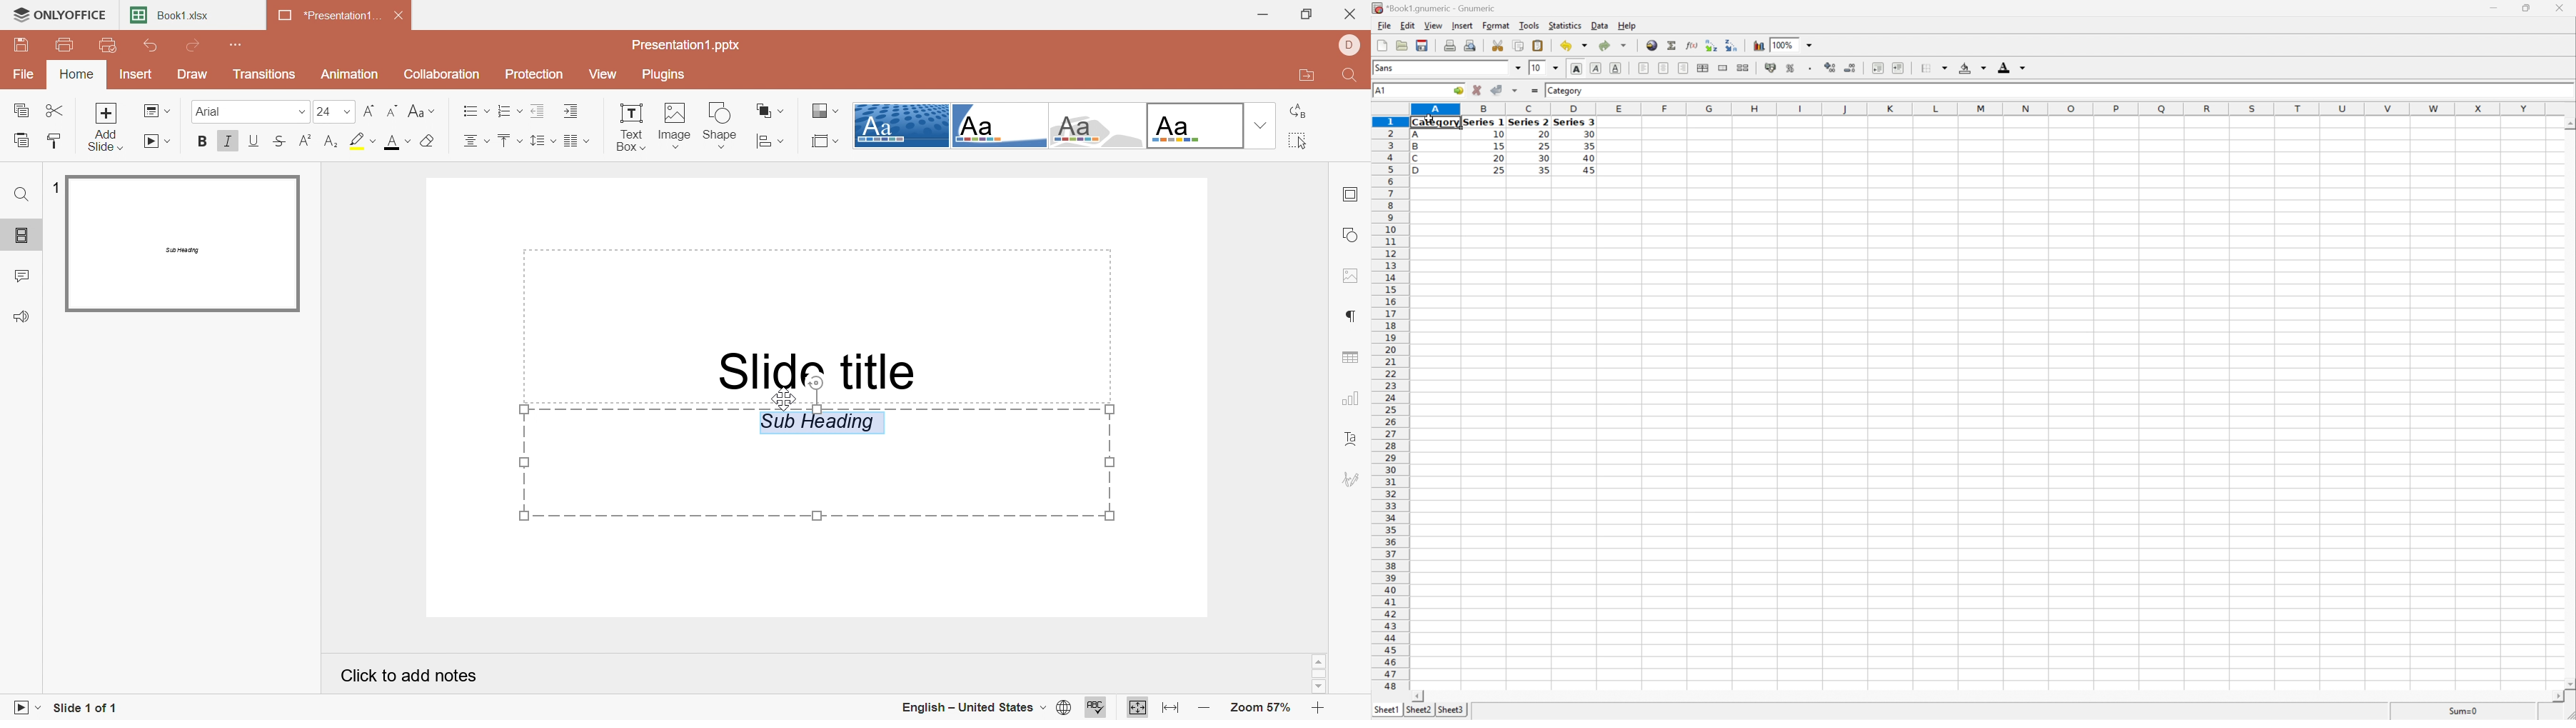  I want to click on ONLYOFFICE, so click(59, 16).